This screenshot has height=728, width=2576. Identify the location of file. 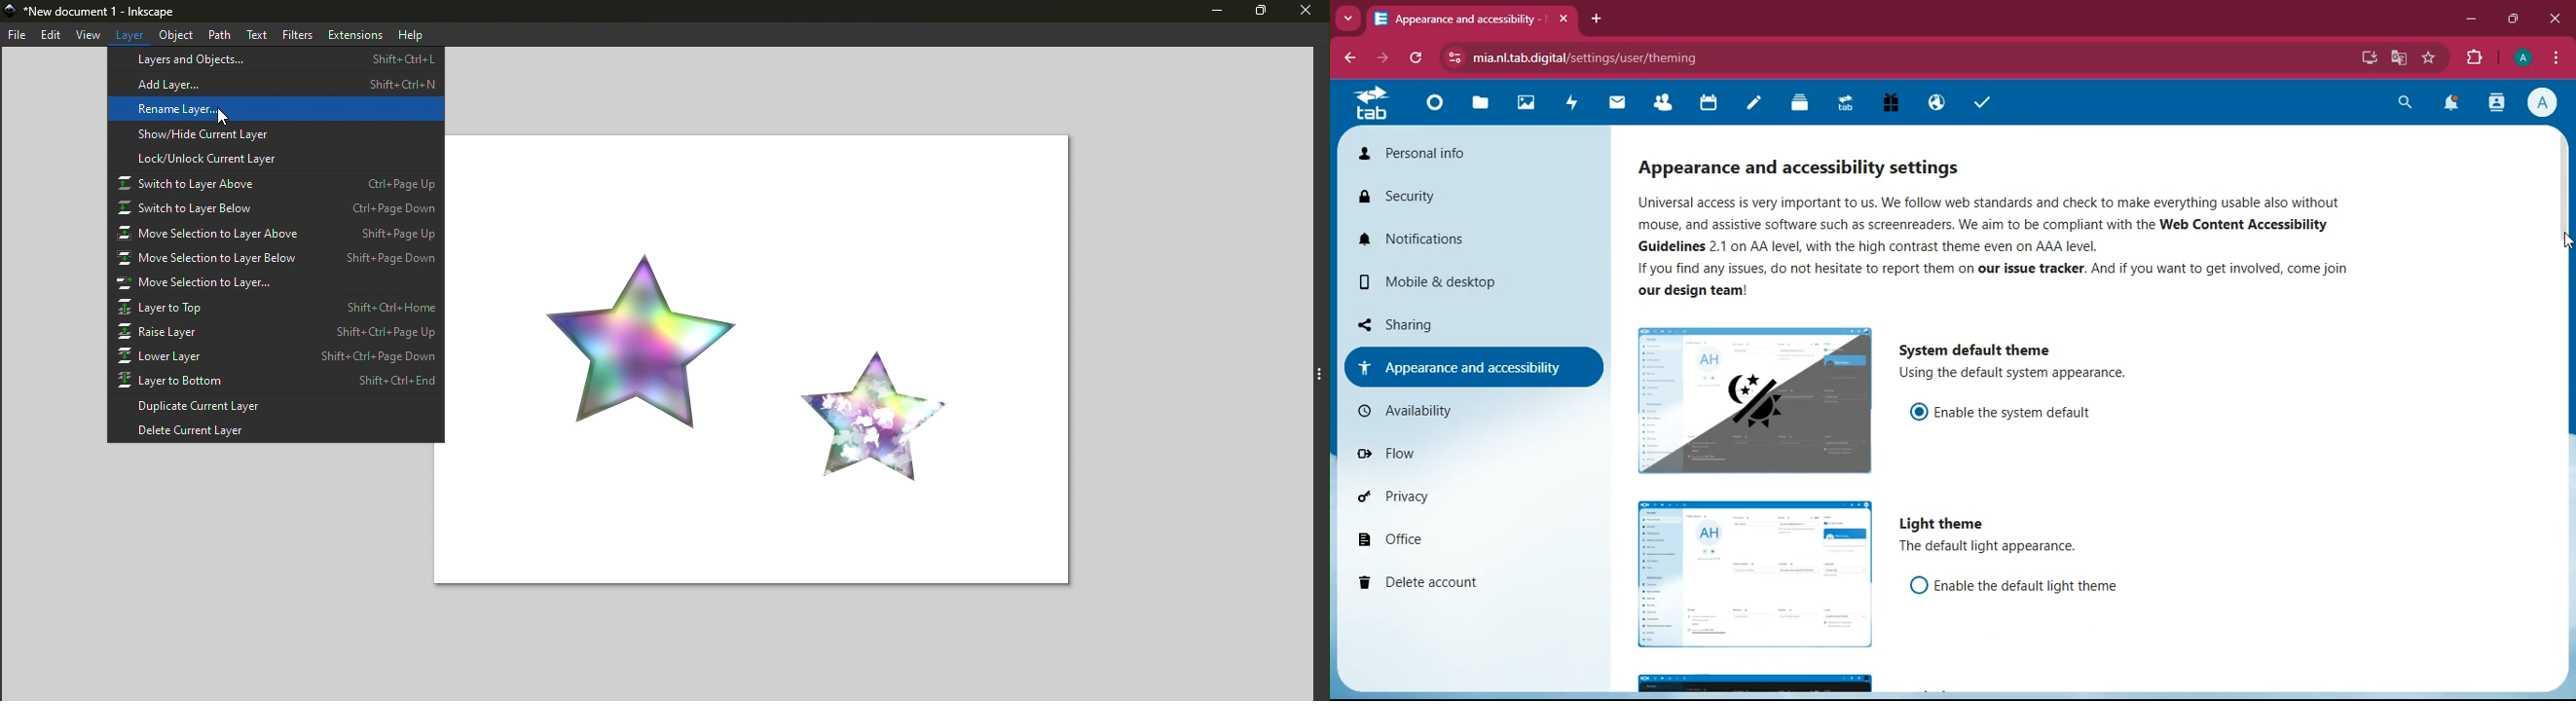
(18, 36).